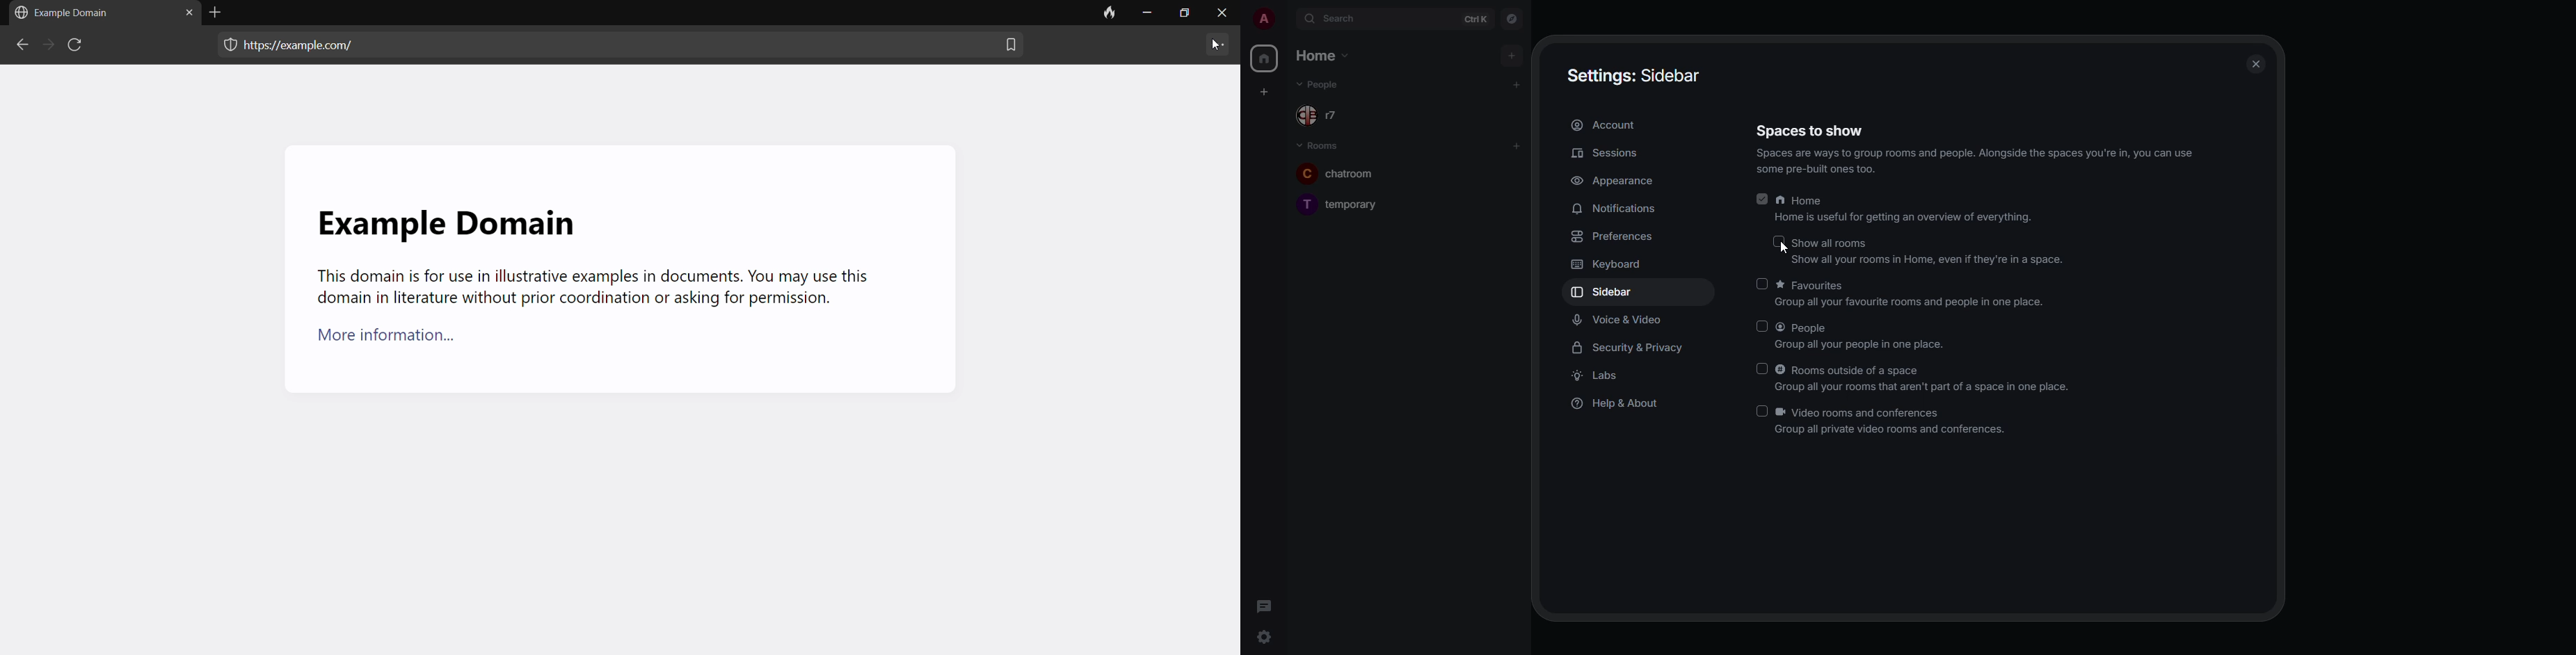 This screenshot has width=2576, height=672. What do you see at coordinates (1759, 370) in the screenshot?
I see `click to enable` at bounding box center [1759, 370].